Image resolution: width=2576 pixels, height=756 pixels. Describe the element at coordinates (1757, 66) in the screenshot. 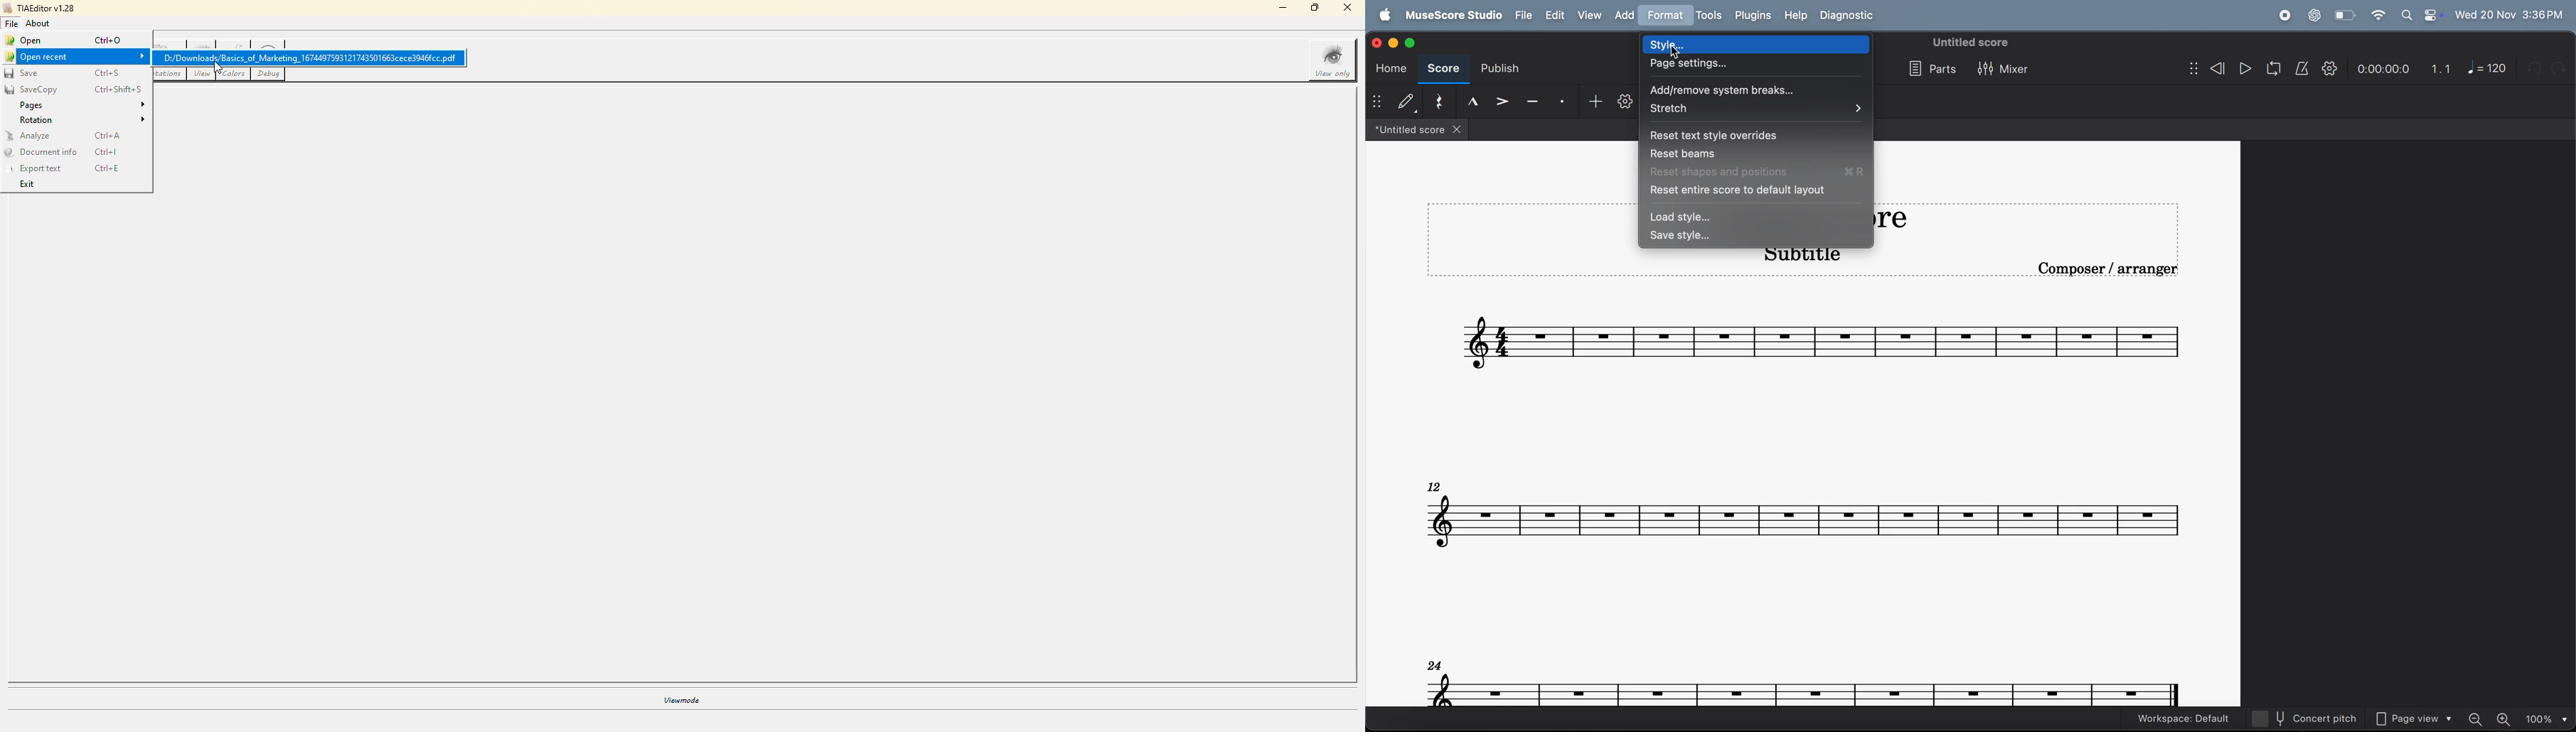

I see `page setting` at that location.